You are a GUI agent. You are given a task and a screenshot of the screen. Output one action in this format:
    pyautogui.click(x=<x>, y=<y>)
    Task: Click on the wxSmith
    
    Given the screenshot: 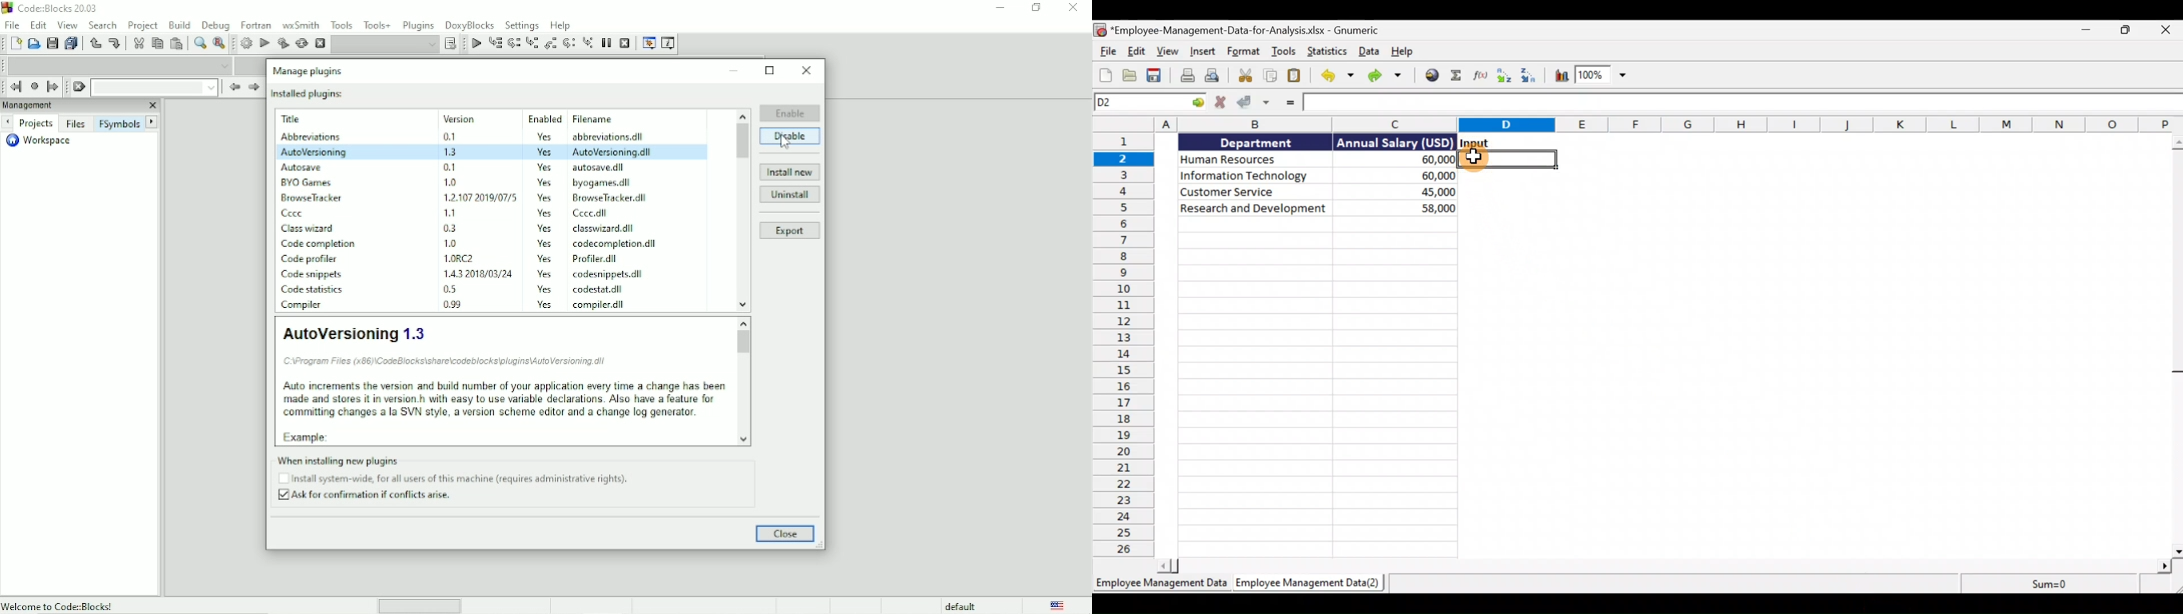 What is the action you would take?
    pyautogui.click(x=302, y=24)
    